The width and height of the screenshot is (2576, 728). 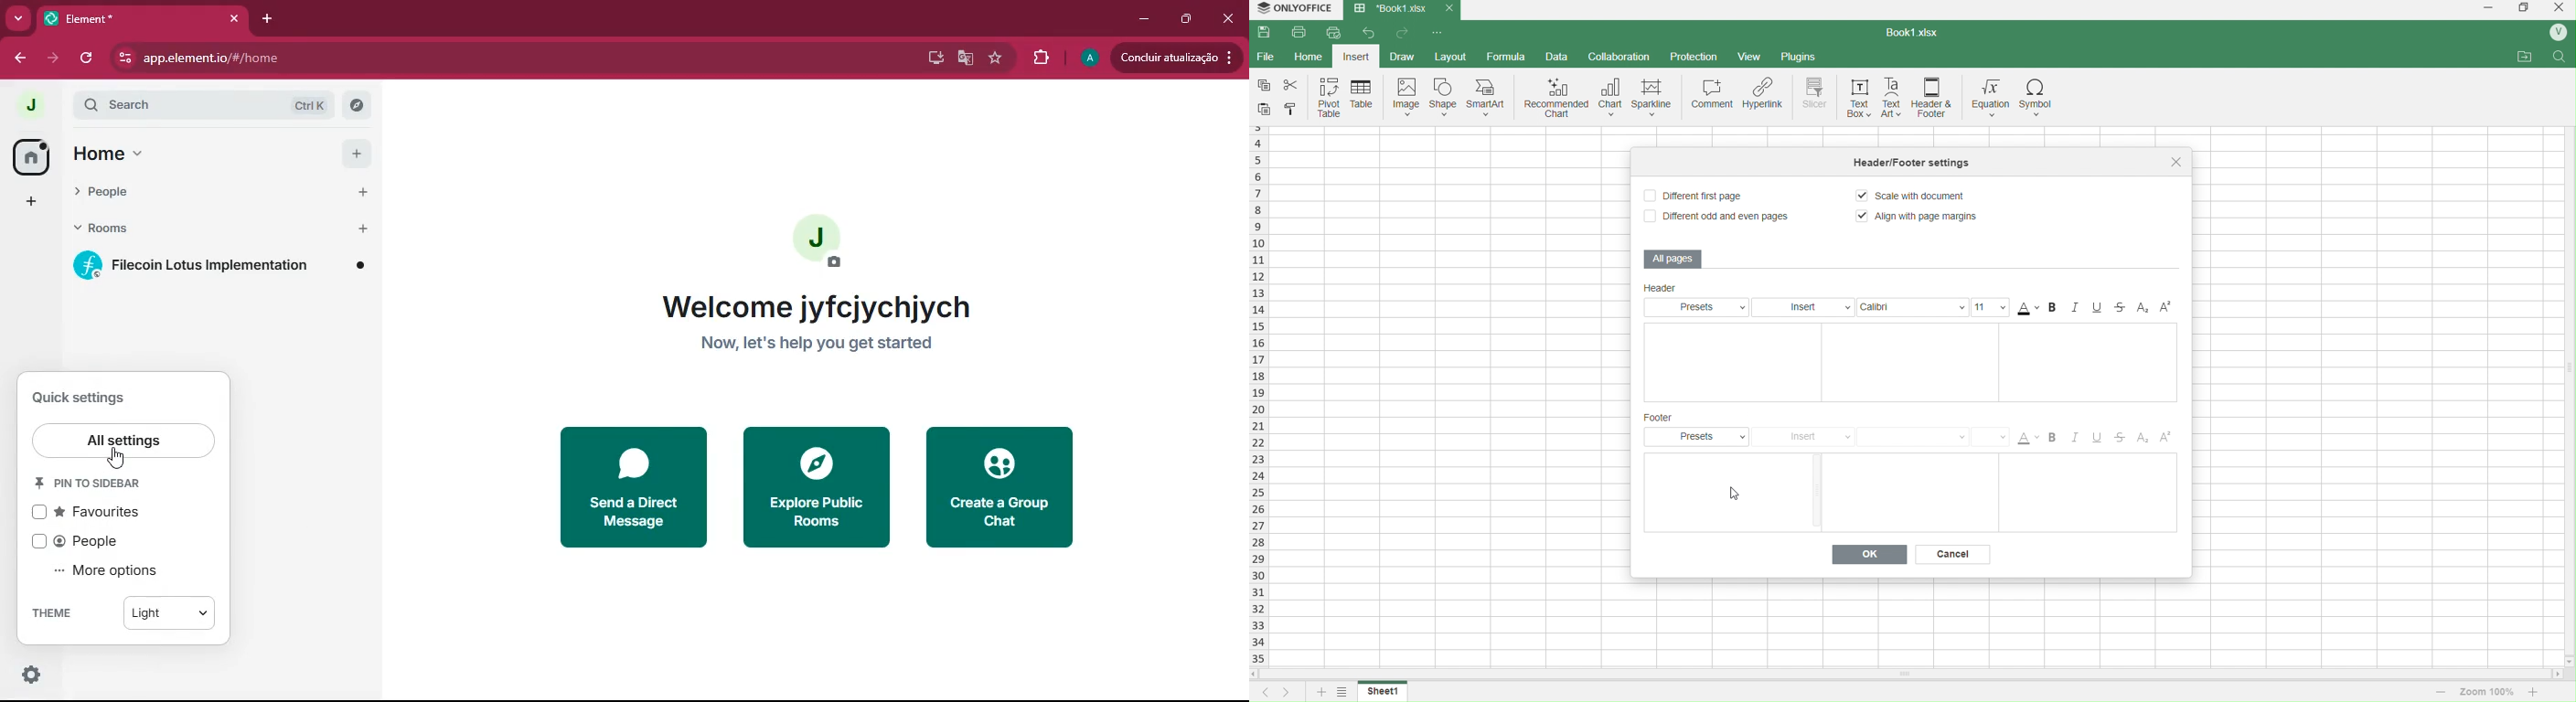 I want to click on tittle, so click(x=1929, y=165).